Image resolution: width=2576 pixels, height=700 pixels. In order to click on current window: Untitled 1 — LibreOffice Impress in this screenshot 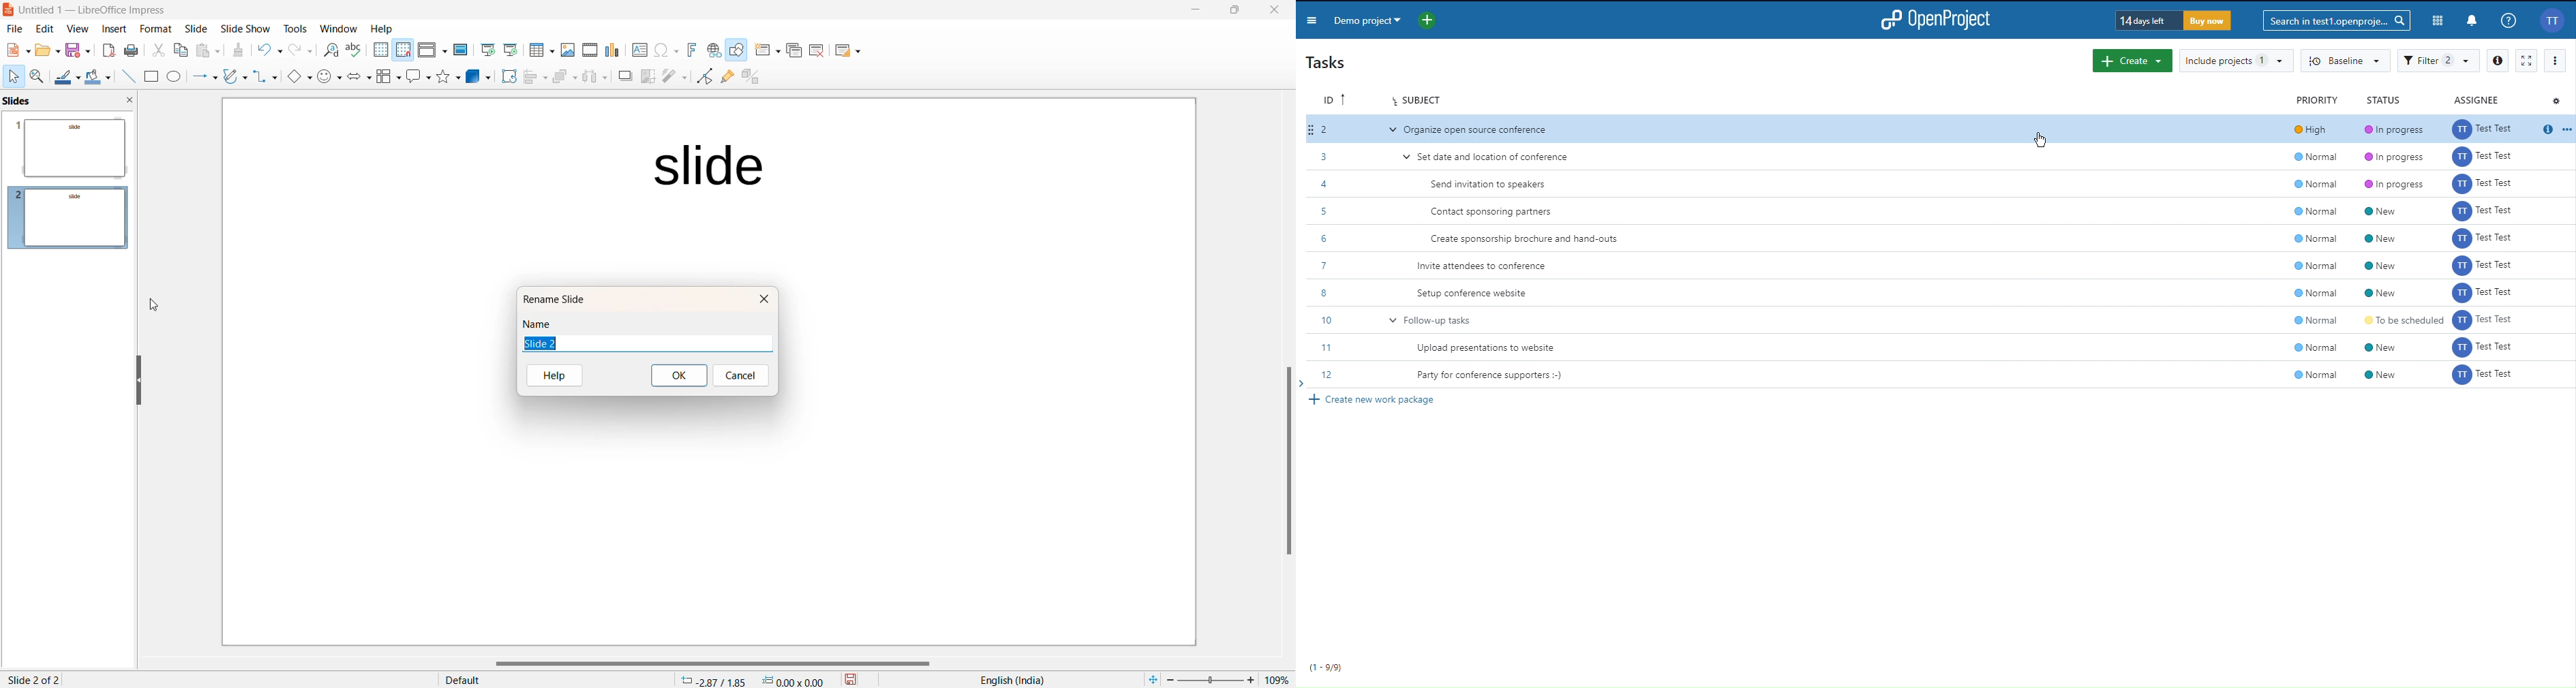, I will do `click(90, 11)`.